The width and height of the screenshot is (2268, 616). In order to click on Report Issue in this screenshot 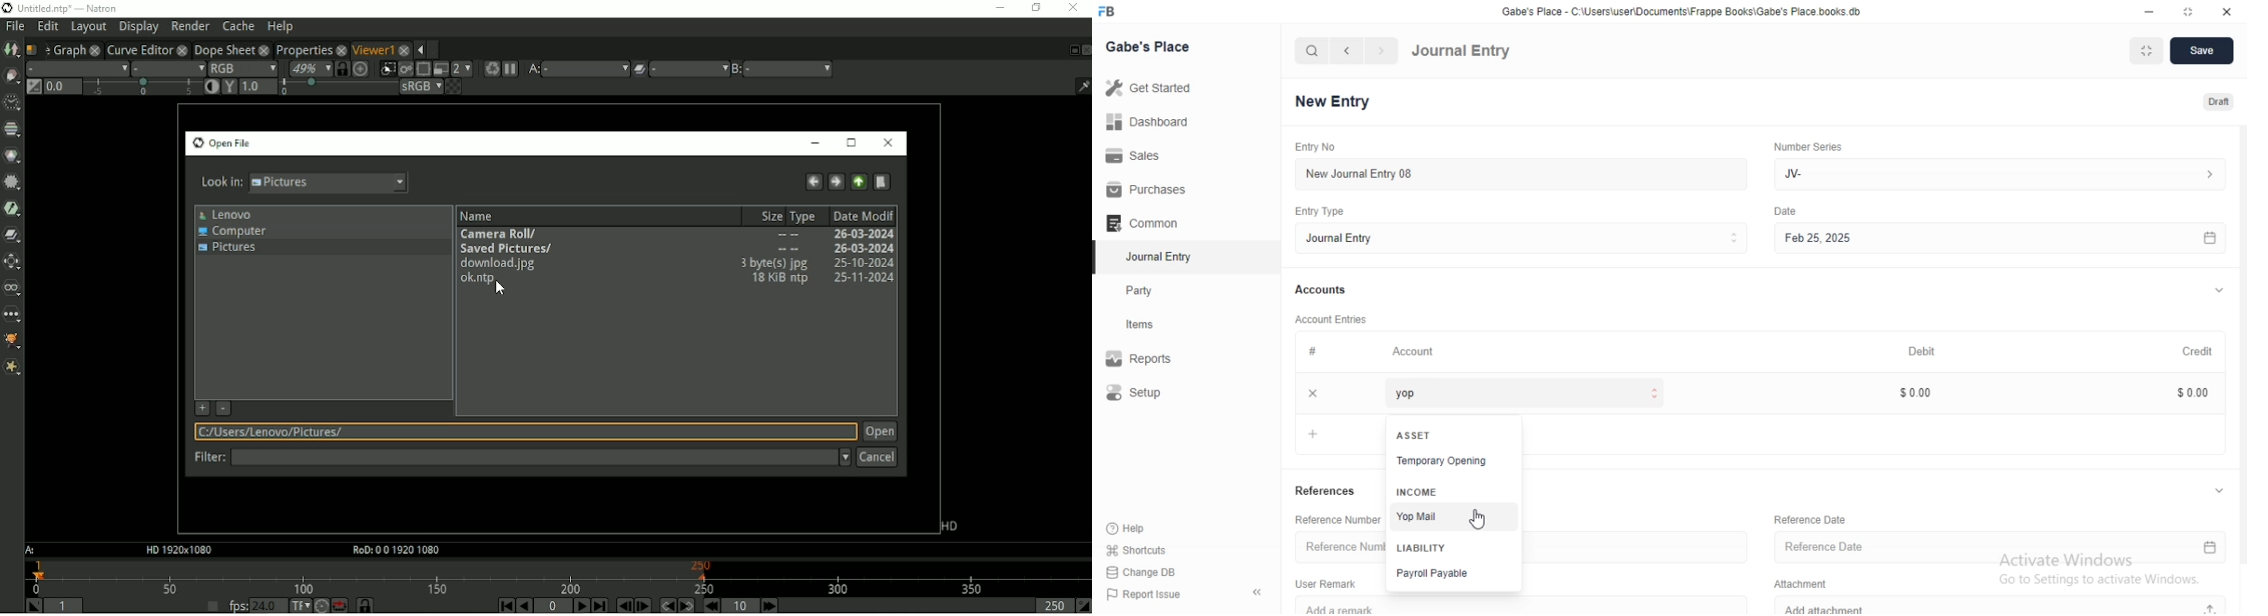, I will do `click(1152, 594)`.